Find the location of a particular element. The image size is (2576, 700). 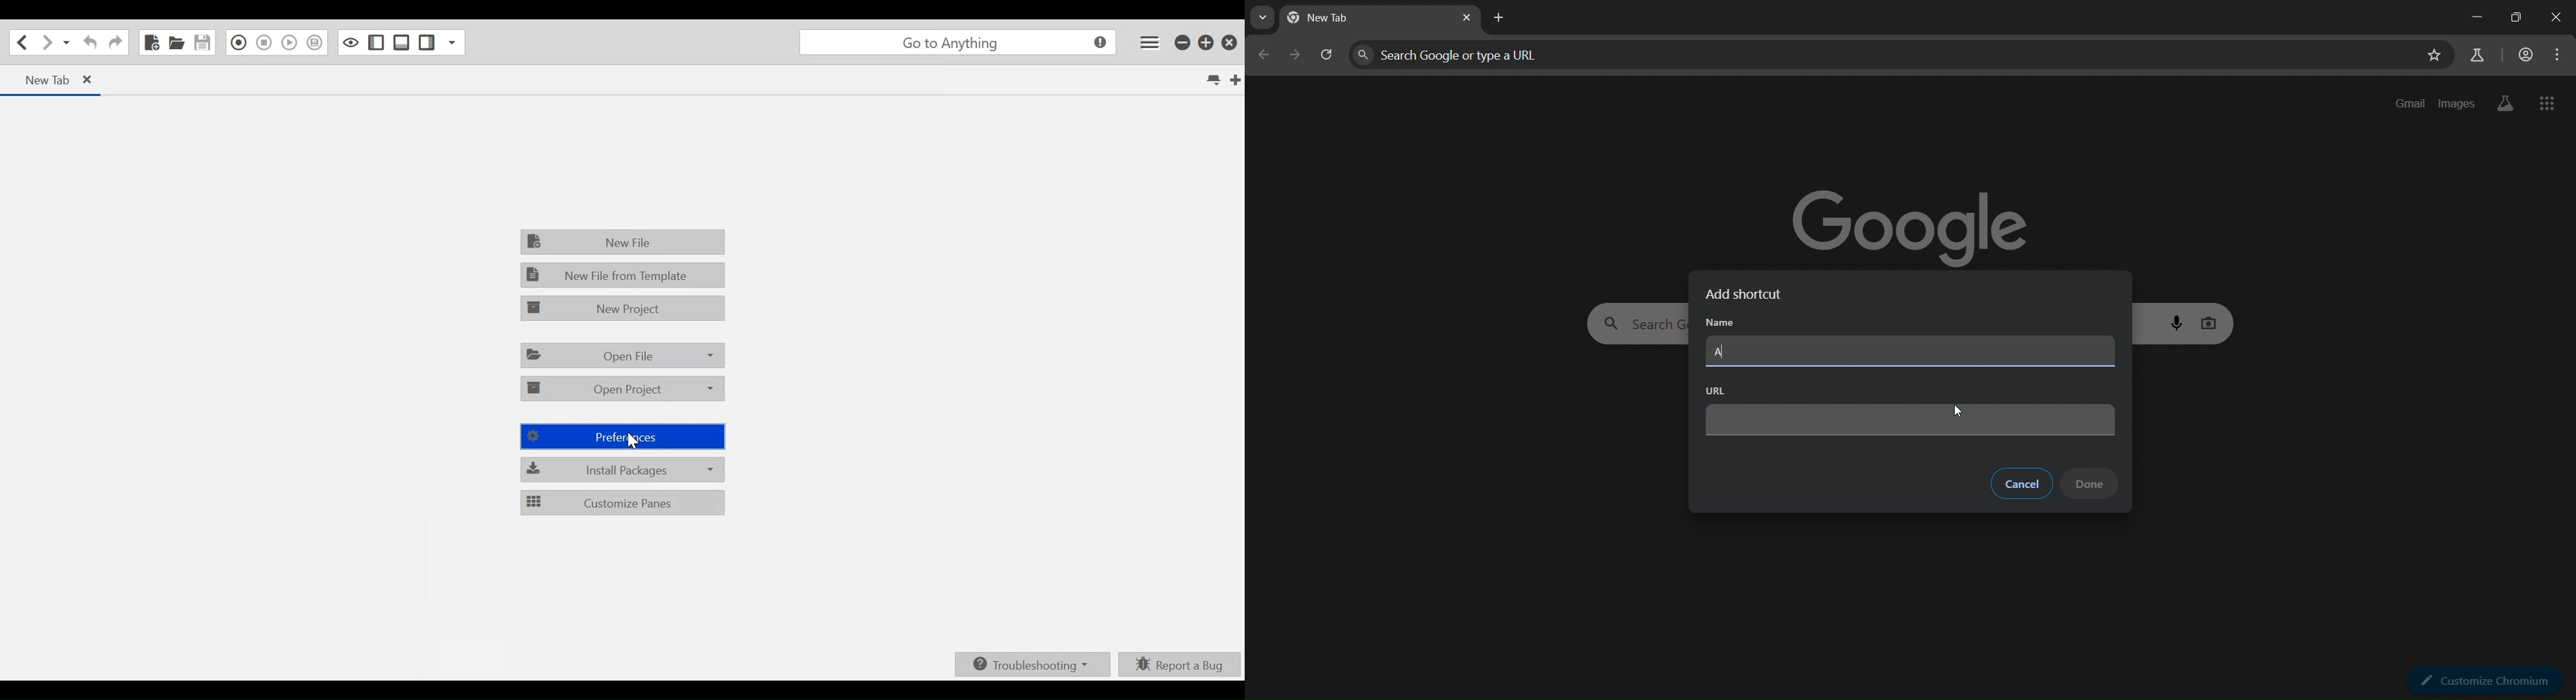

account is located at coordinates (2525, 55).